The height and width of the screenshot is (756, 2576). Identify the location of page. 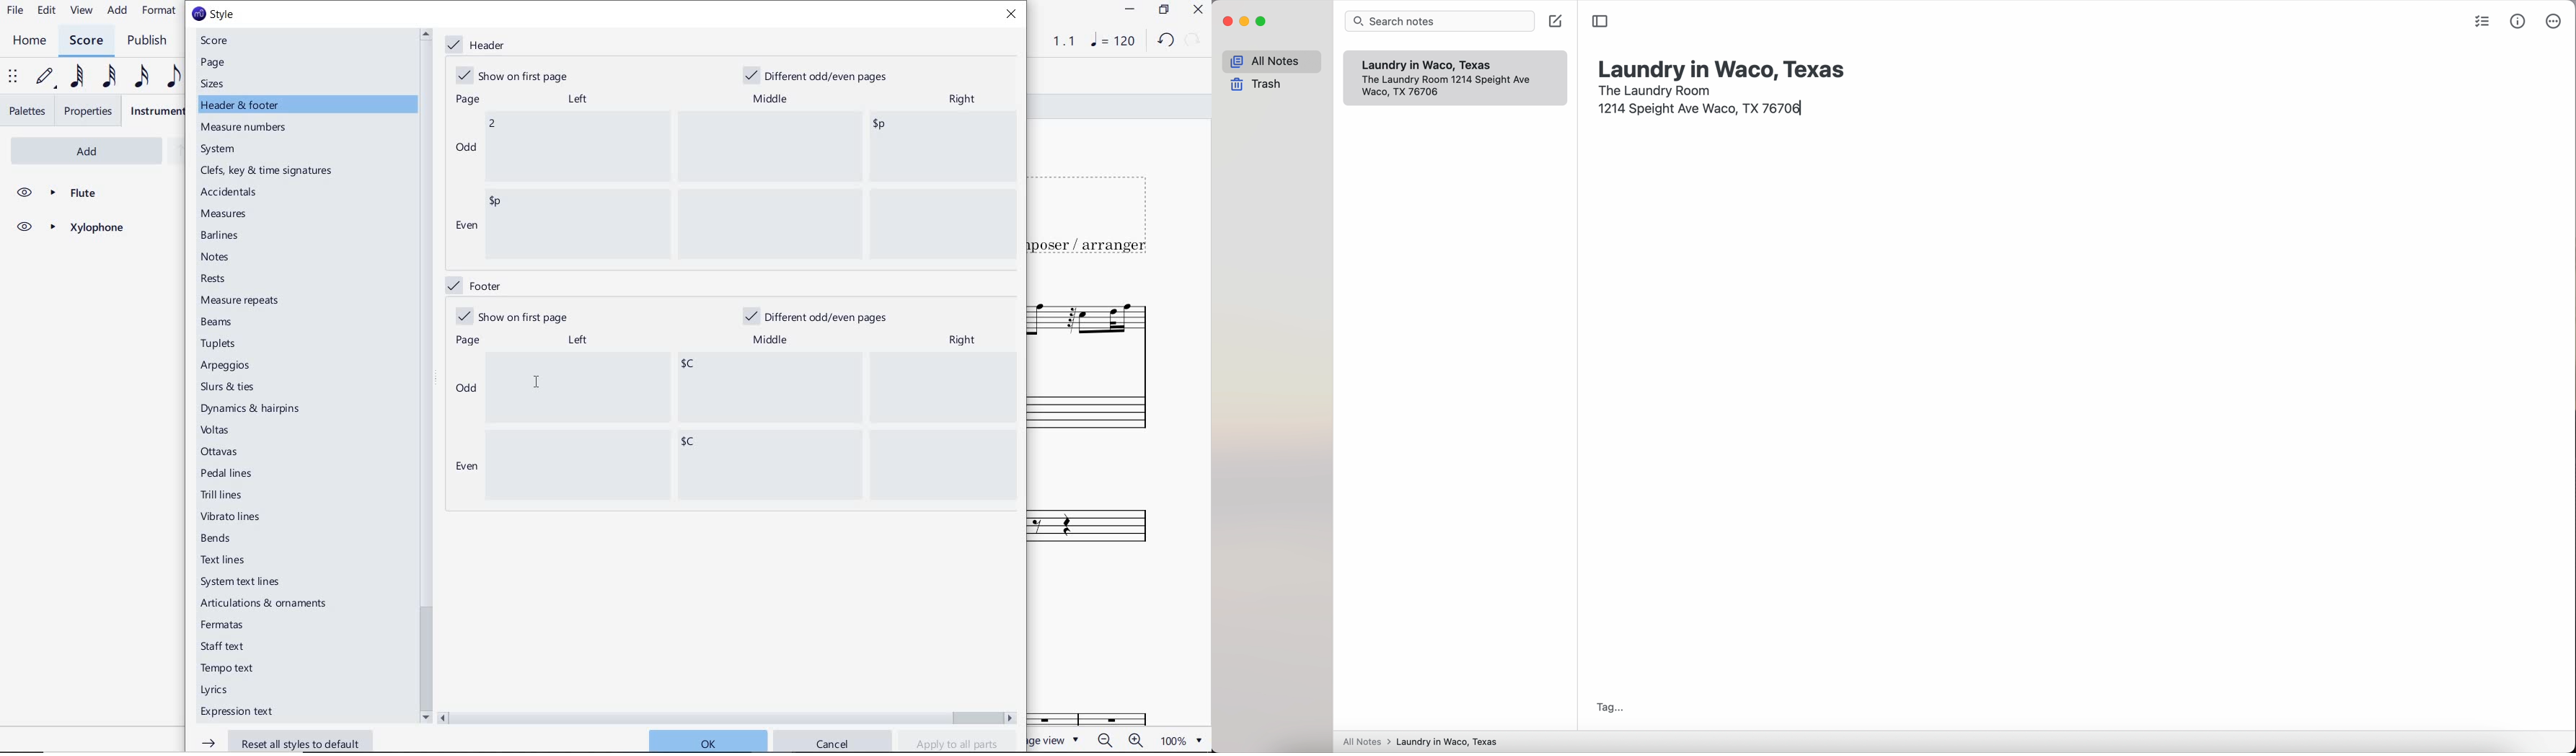
(465, 100).